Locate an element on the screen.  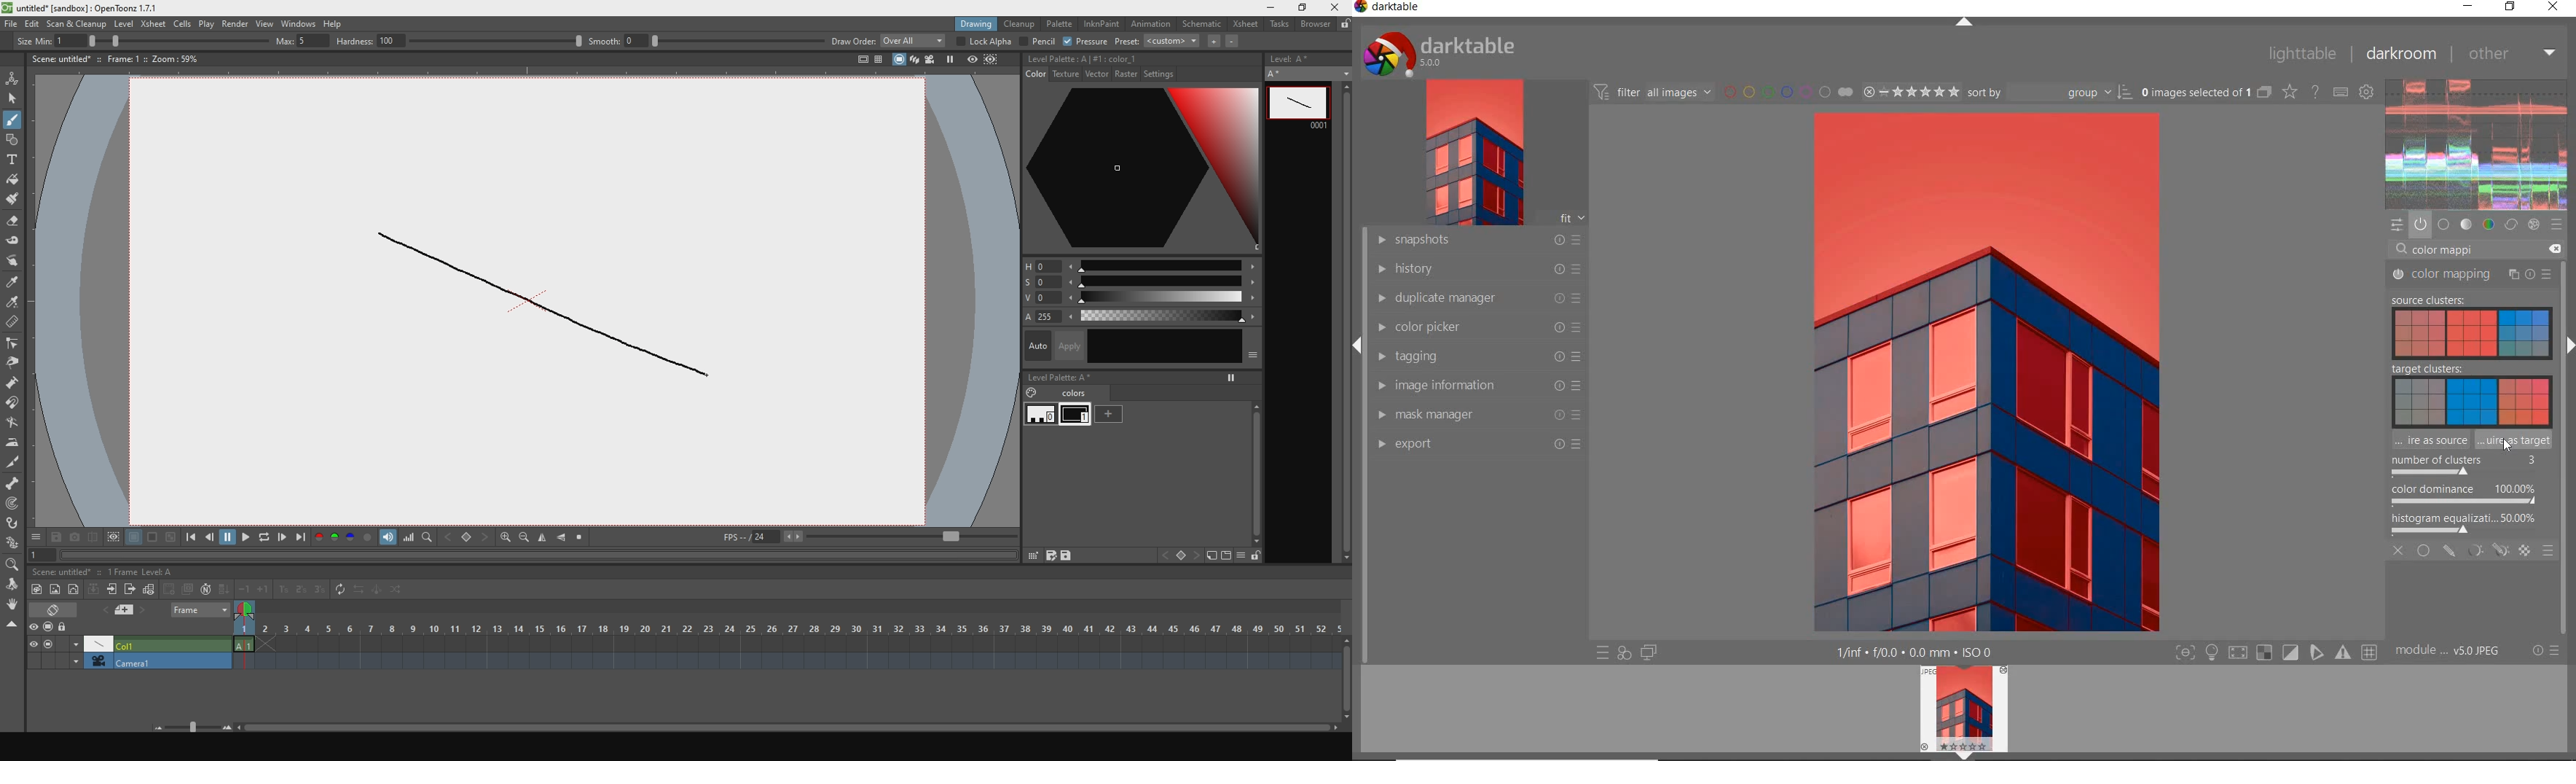
go backwards is located at coordinates (208, 538).